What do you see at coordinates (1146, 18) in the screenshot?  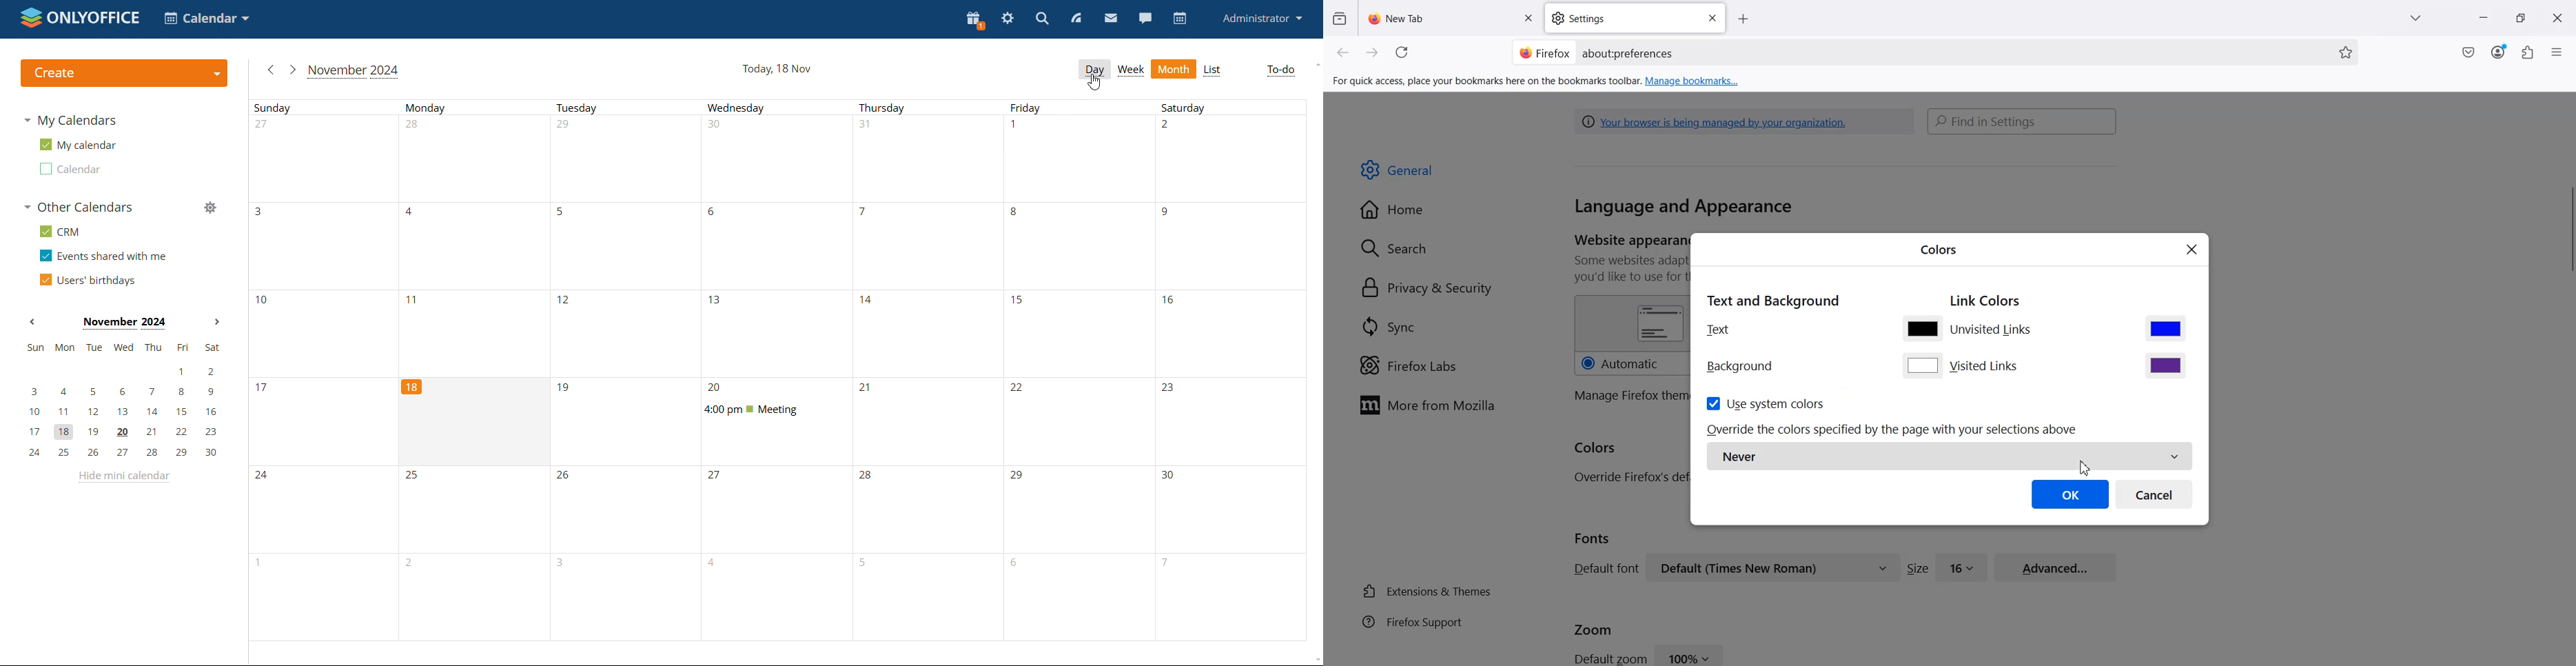 I see `chat` at bounding box center [1146, 18].